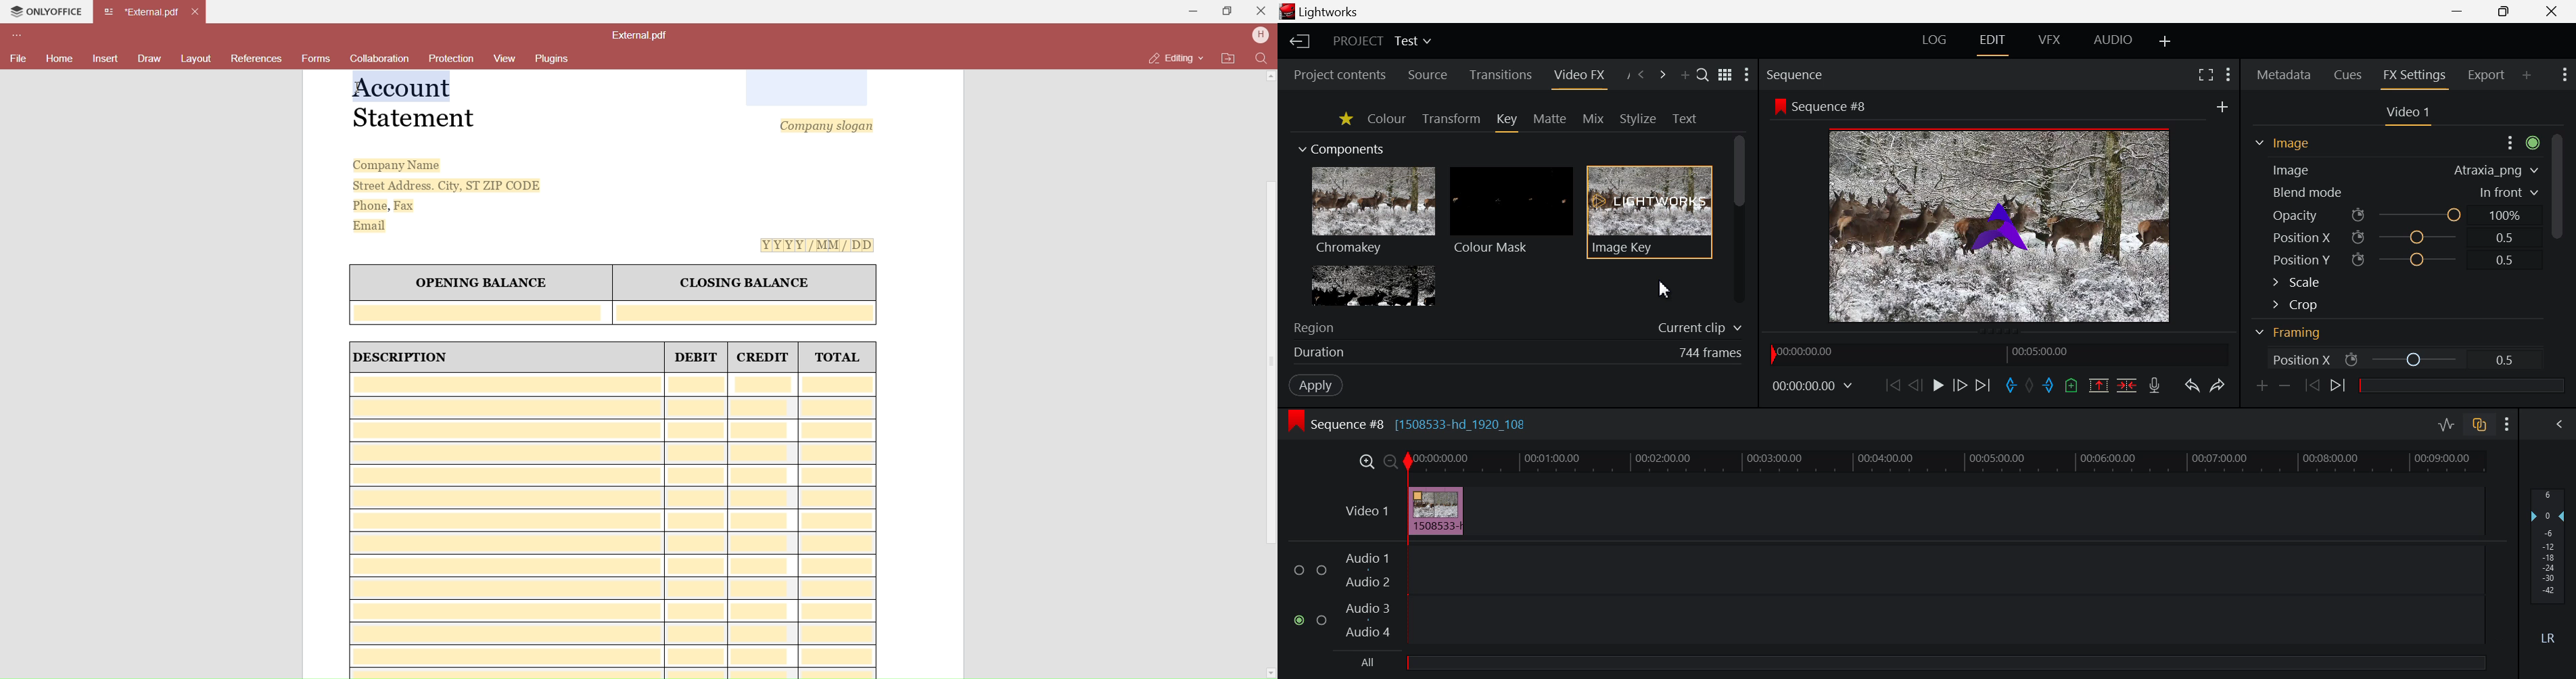  I want to click on CREDIT, so click(763, 357).